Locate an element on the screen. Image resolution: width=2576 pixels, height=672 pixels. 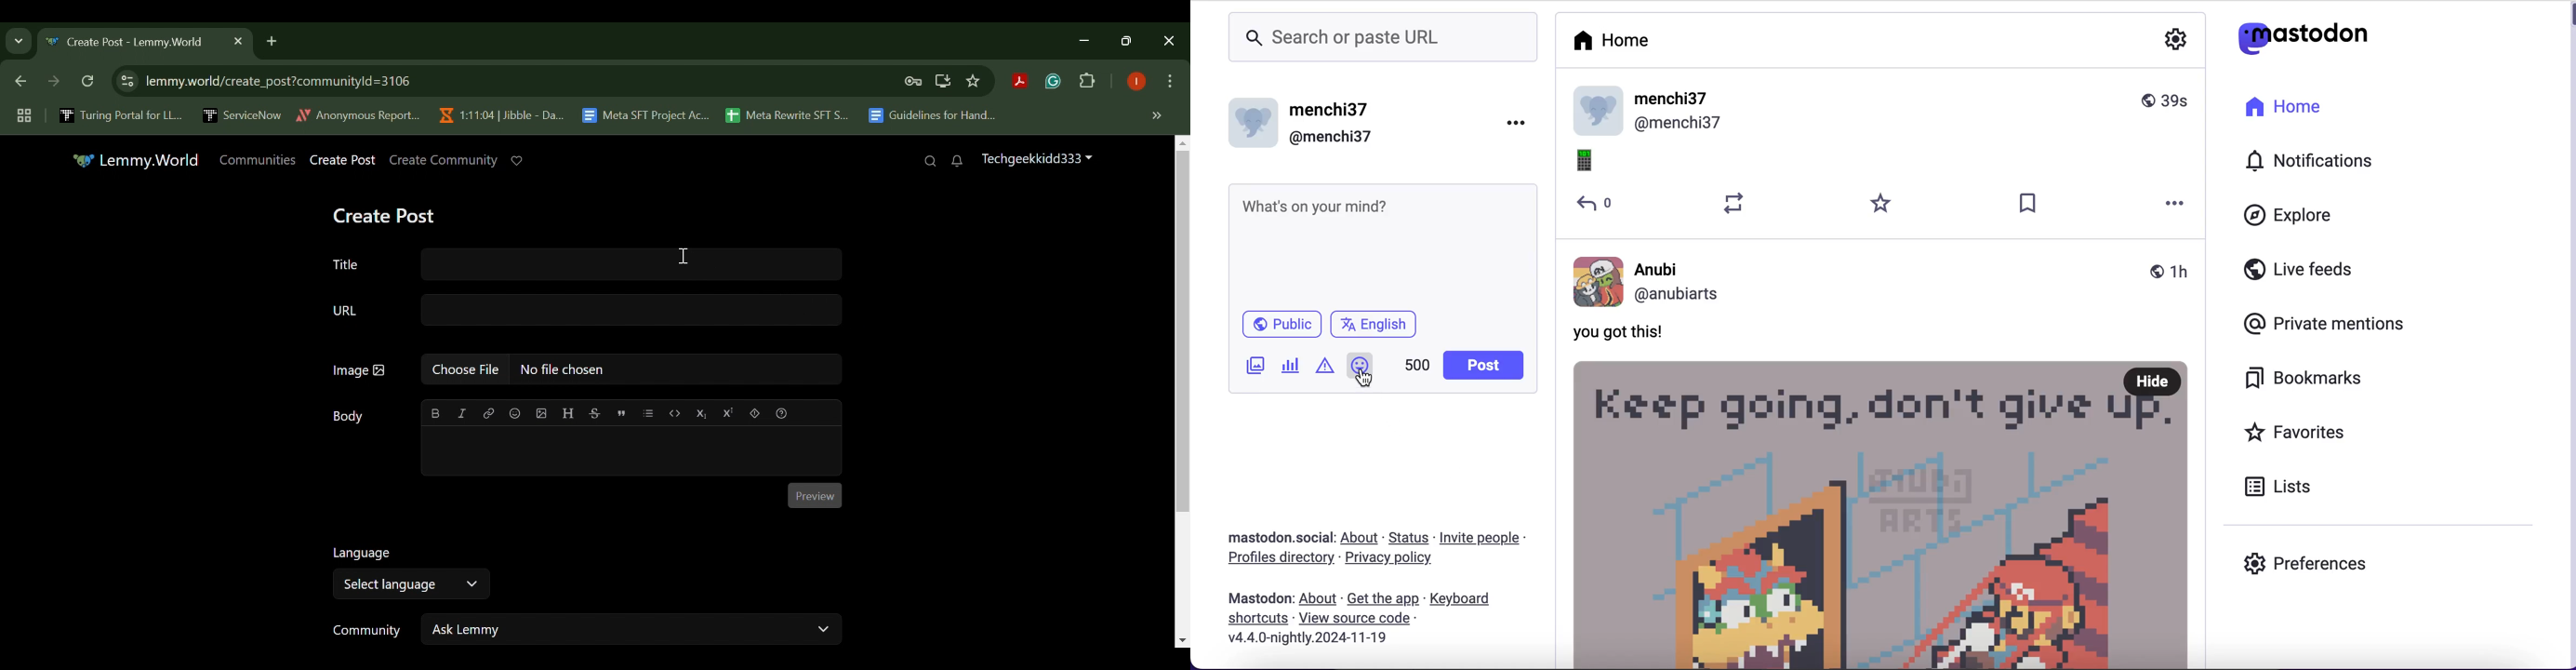
Cursor on Post Title Field is located at coordinates (684, 260).